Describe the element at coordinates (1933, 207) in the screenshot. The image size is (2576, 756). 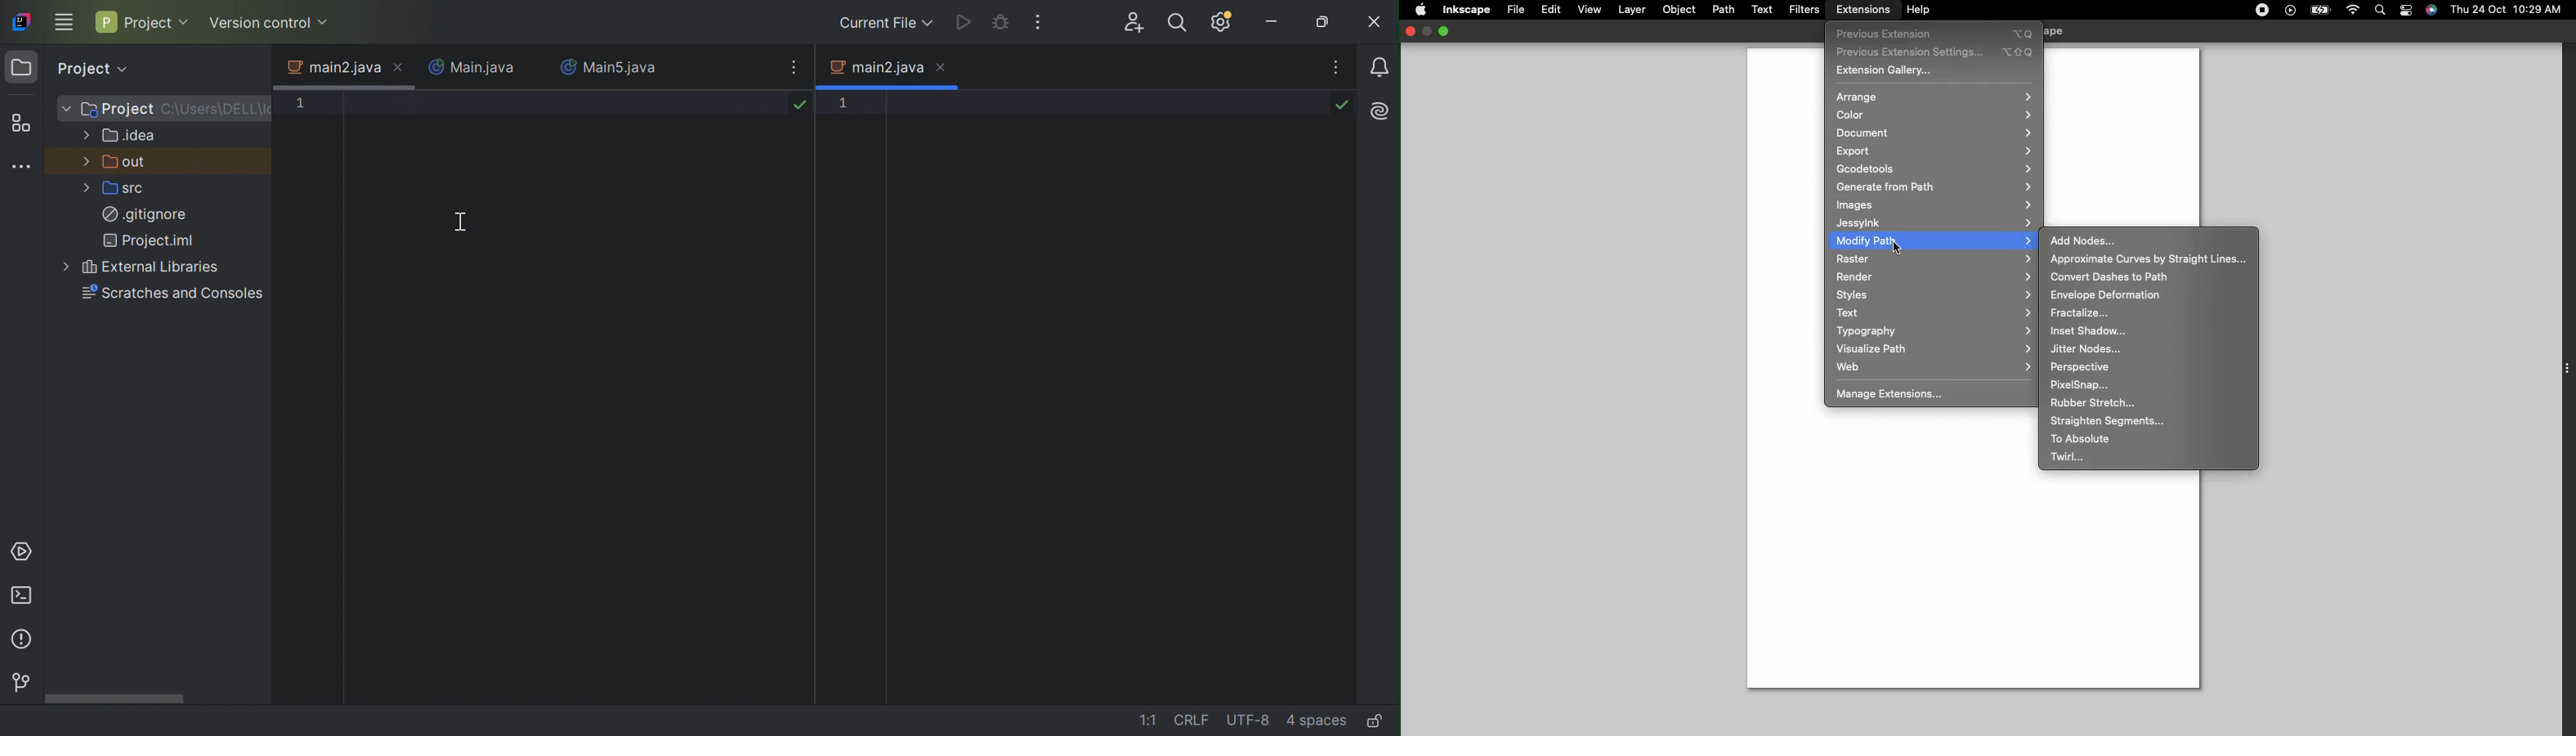
I see `Images` at that location.